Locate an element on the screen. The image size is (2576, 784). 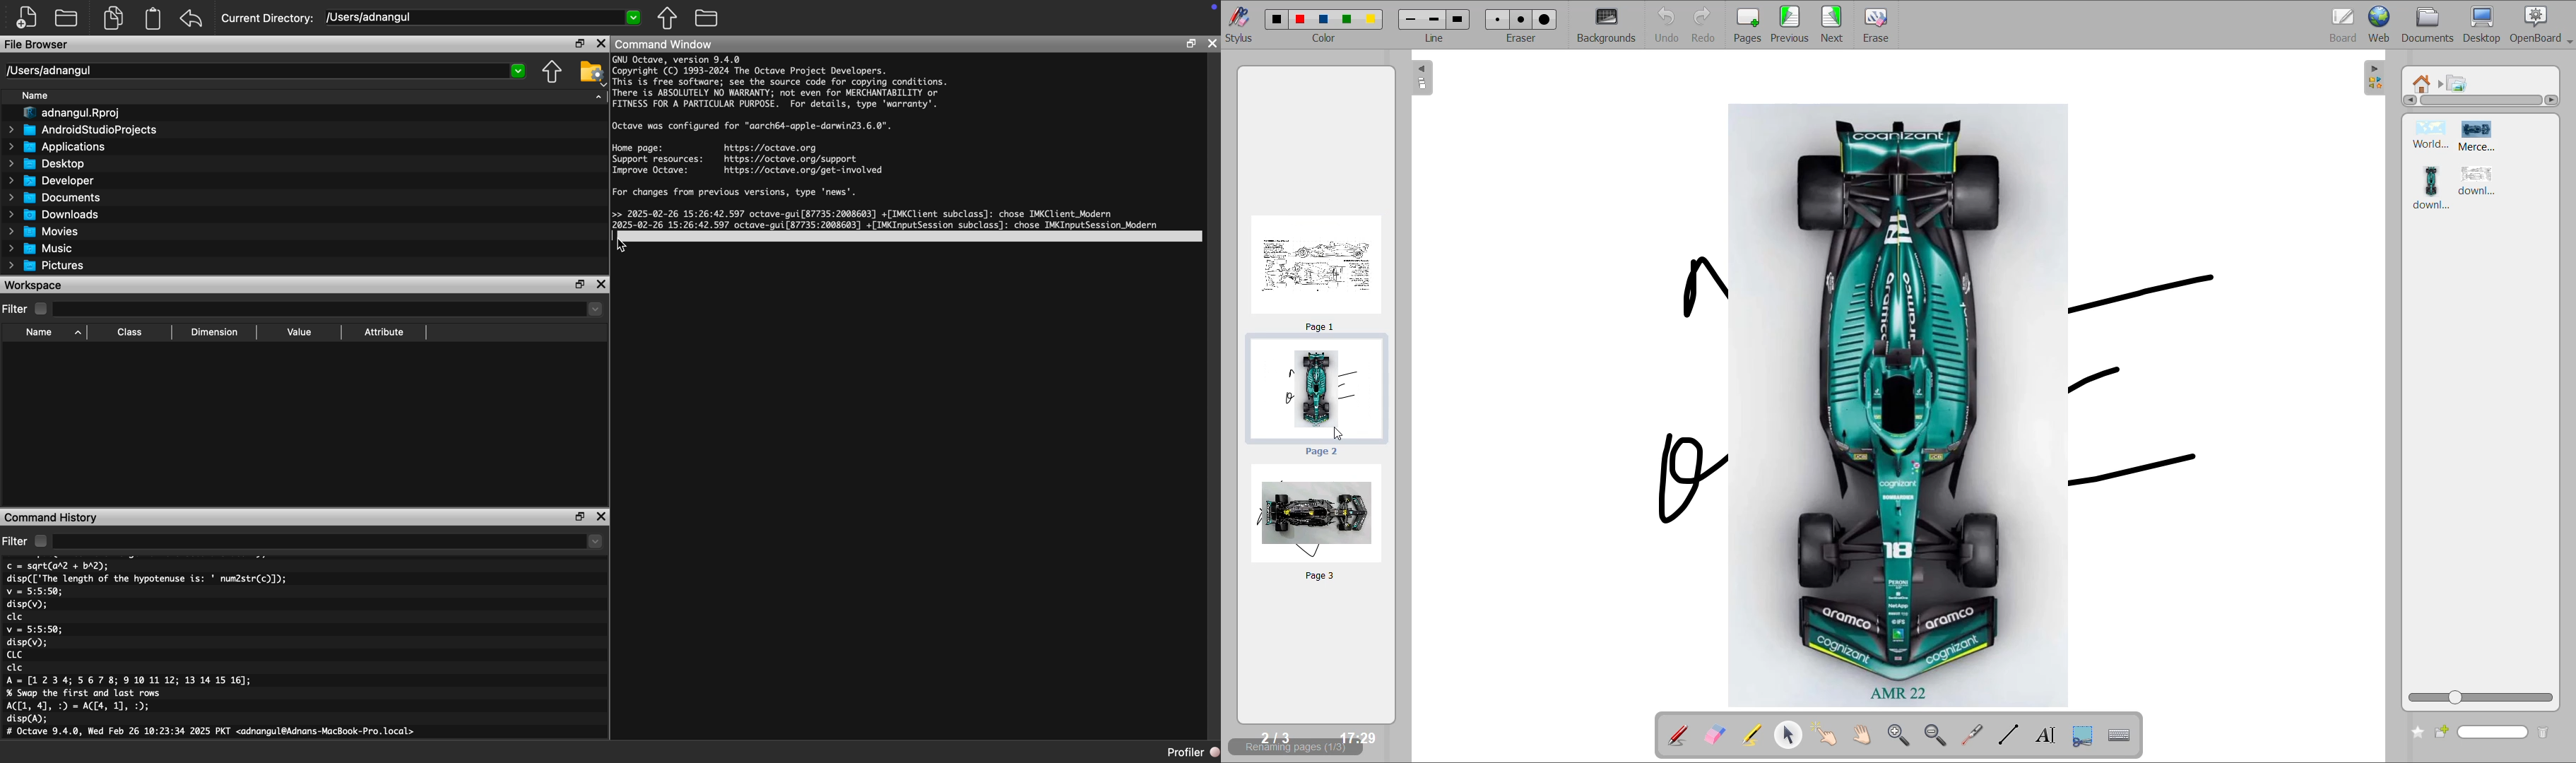
eraser is located at coordinates (1524, 40).